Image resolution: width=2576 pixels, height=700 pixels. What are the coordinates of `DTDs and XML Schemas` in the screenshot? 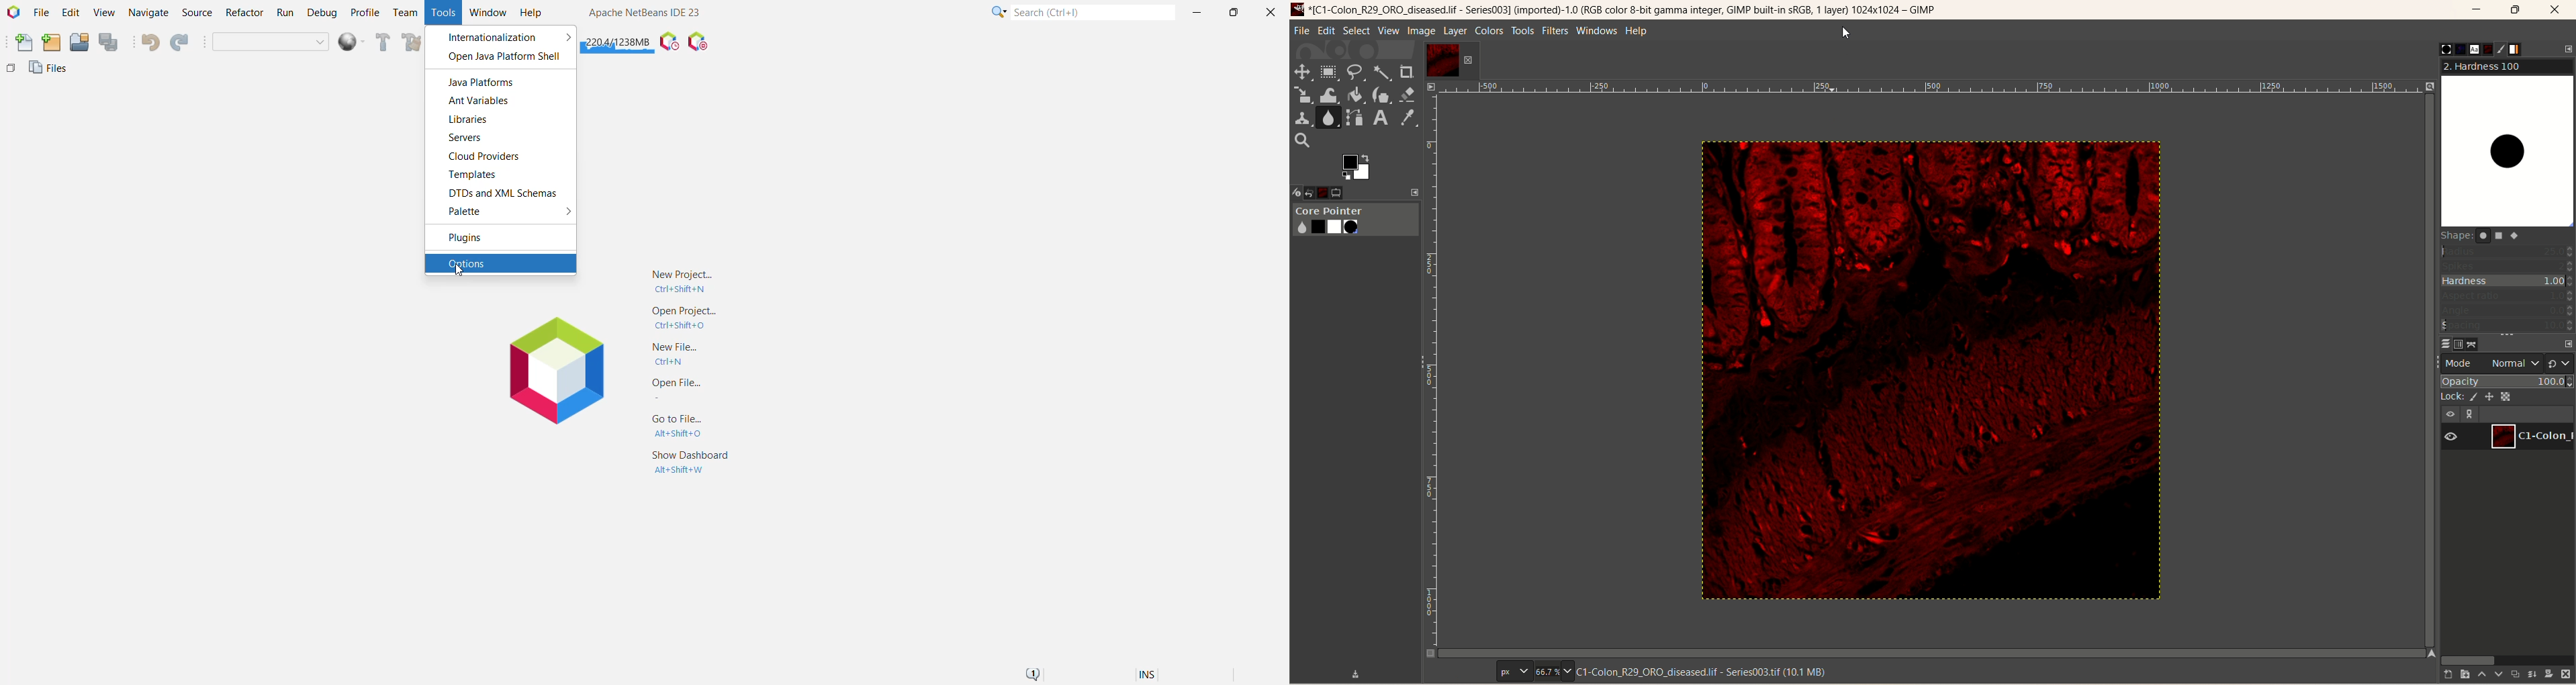 It's located at (504, 193).